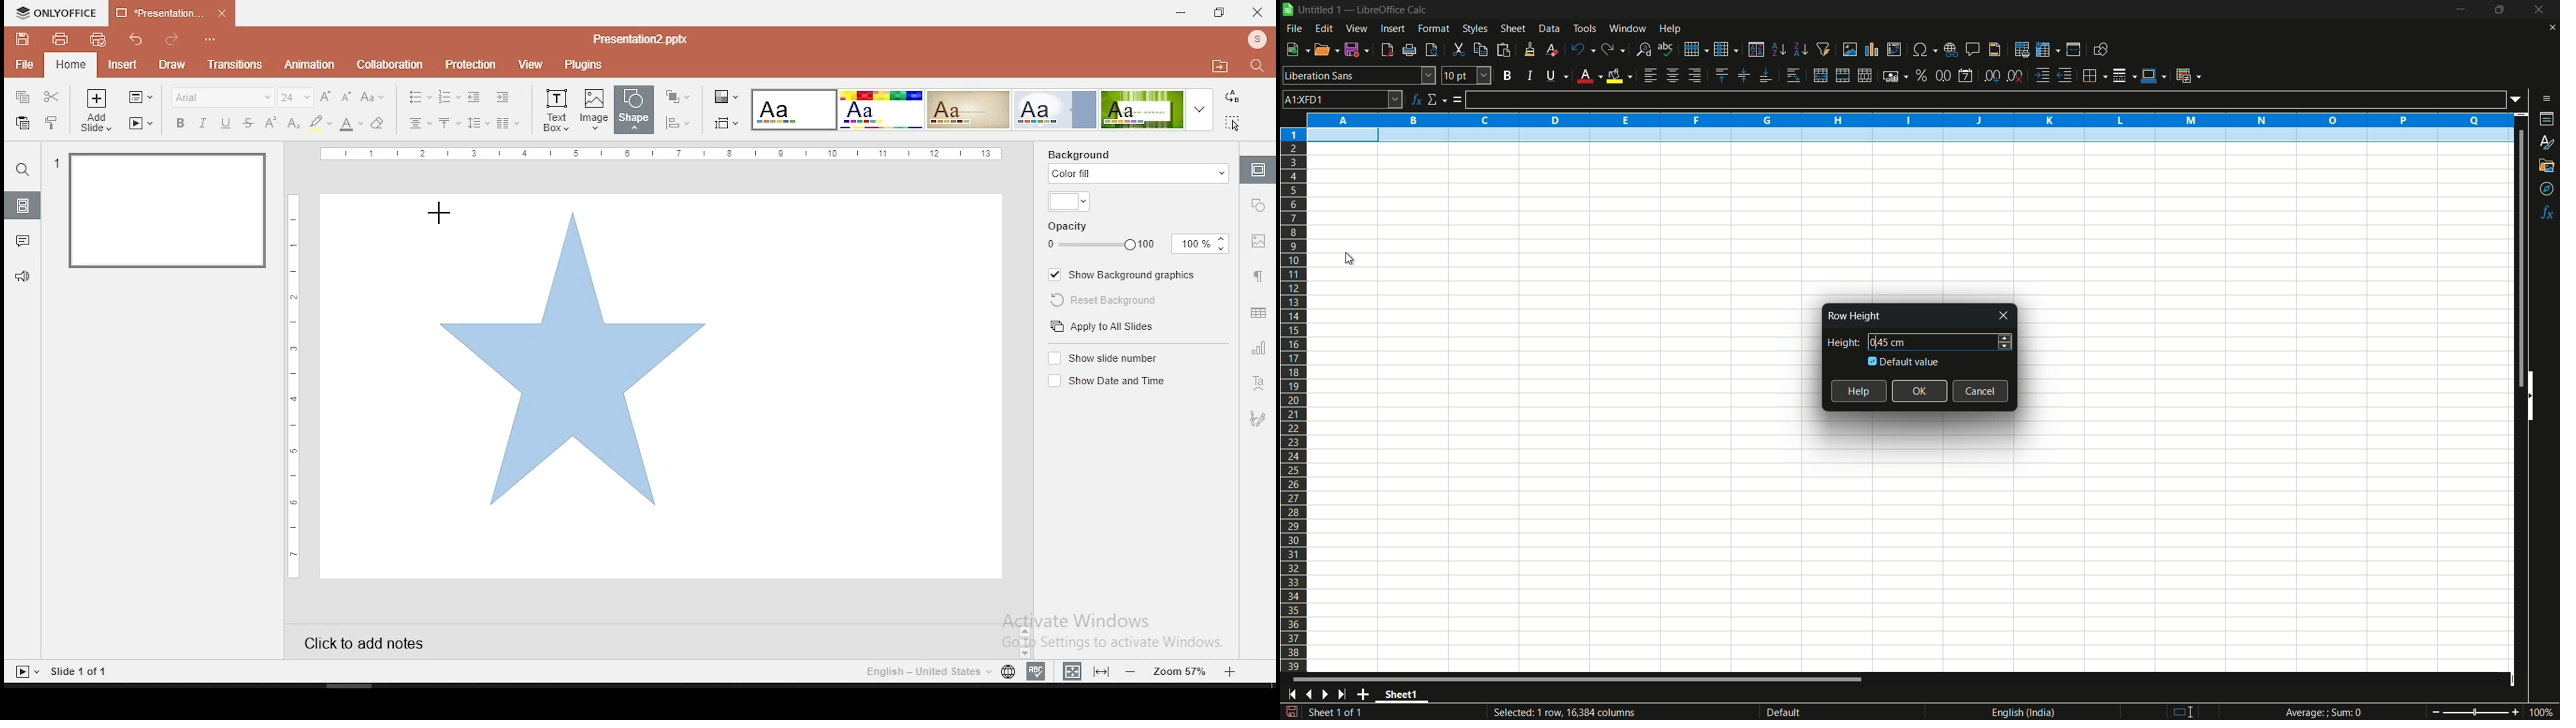  What do you see at coordinates (1554, 77) in the screenshot?
I see `underline` at bounding box center [1554, 77].